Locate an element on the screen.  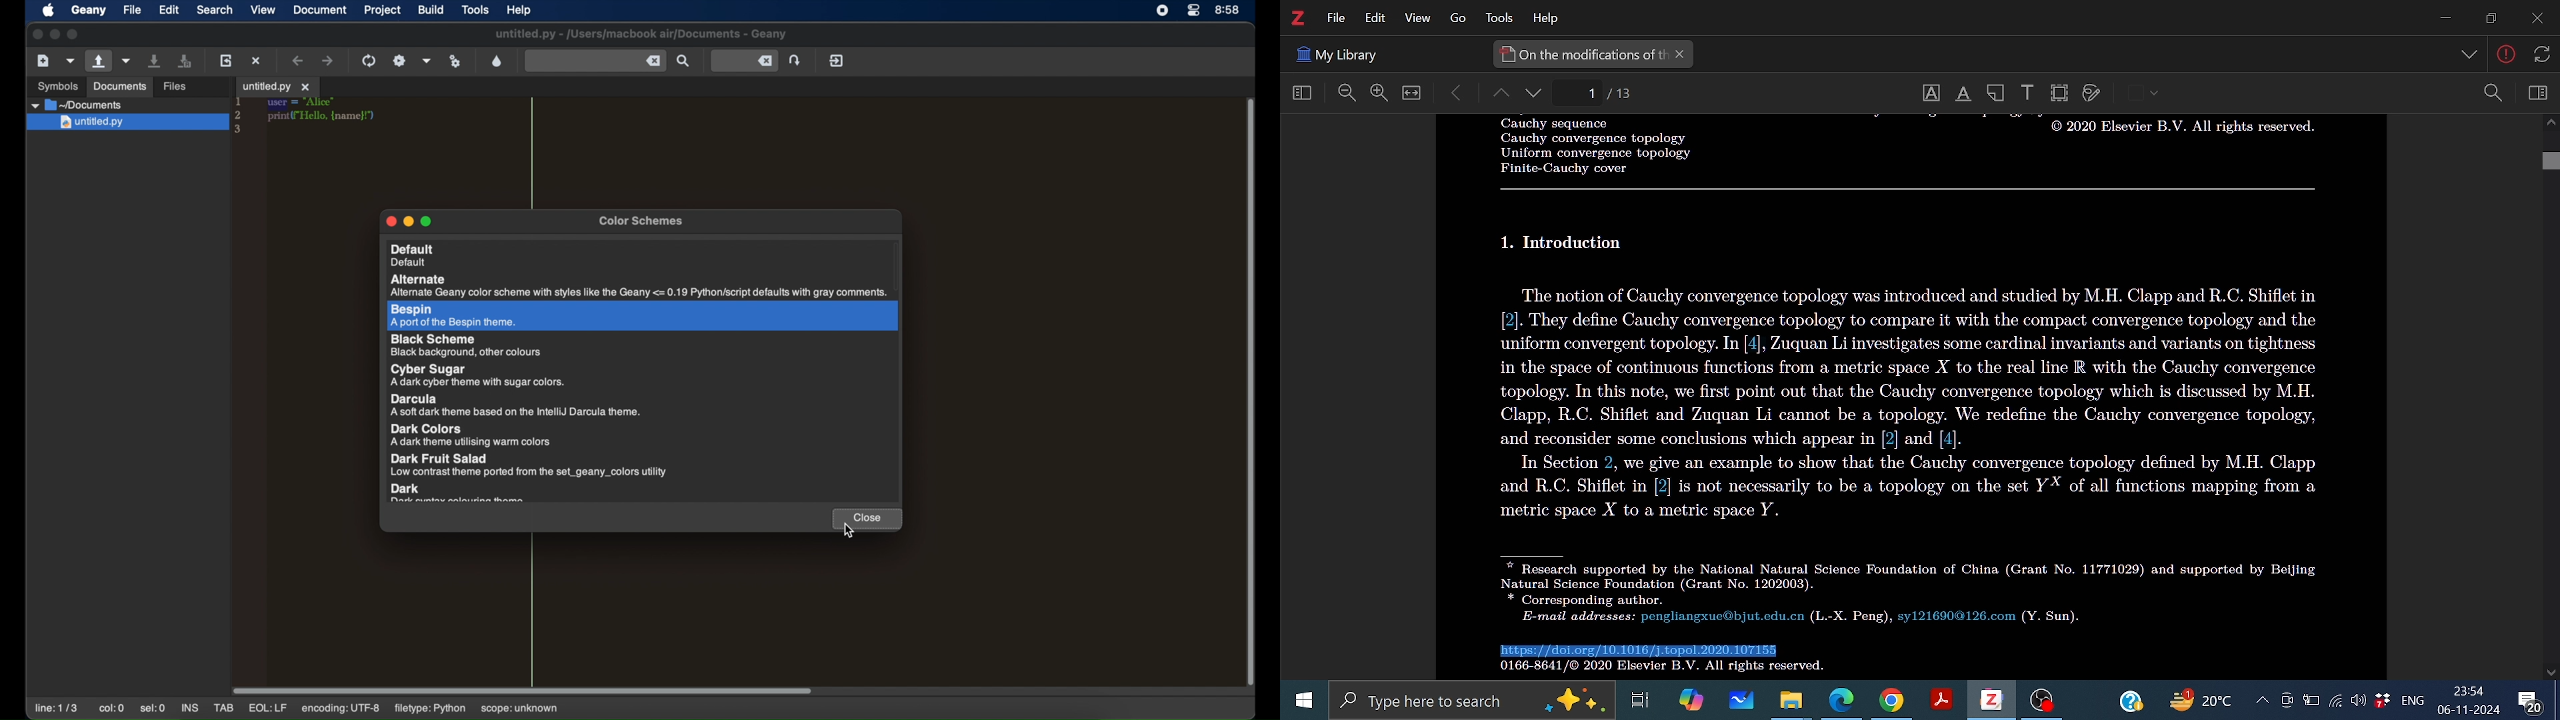
HElp is located at coordinates (1550, 17).